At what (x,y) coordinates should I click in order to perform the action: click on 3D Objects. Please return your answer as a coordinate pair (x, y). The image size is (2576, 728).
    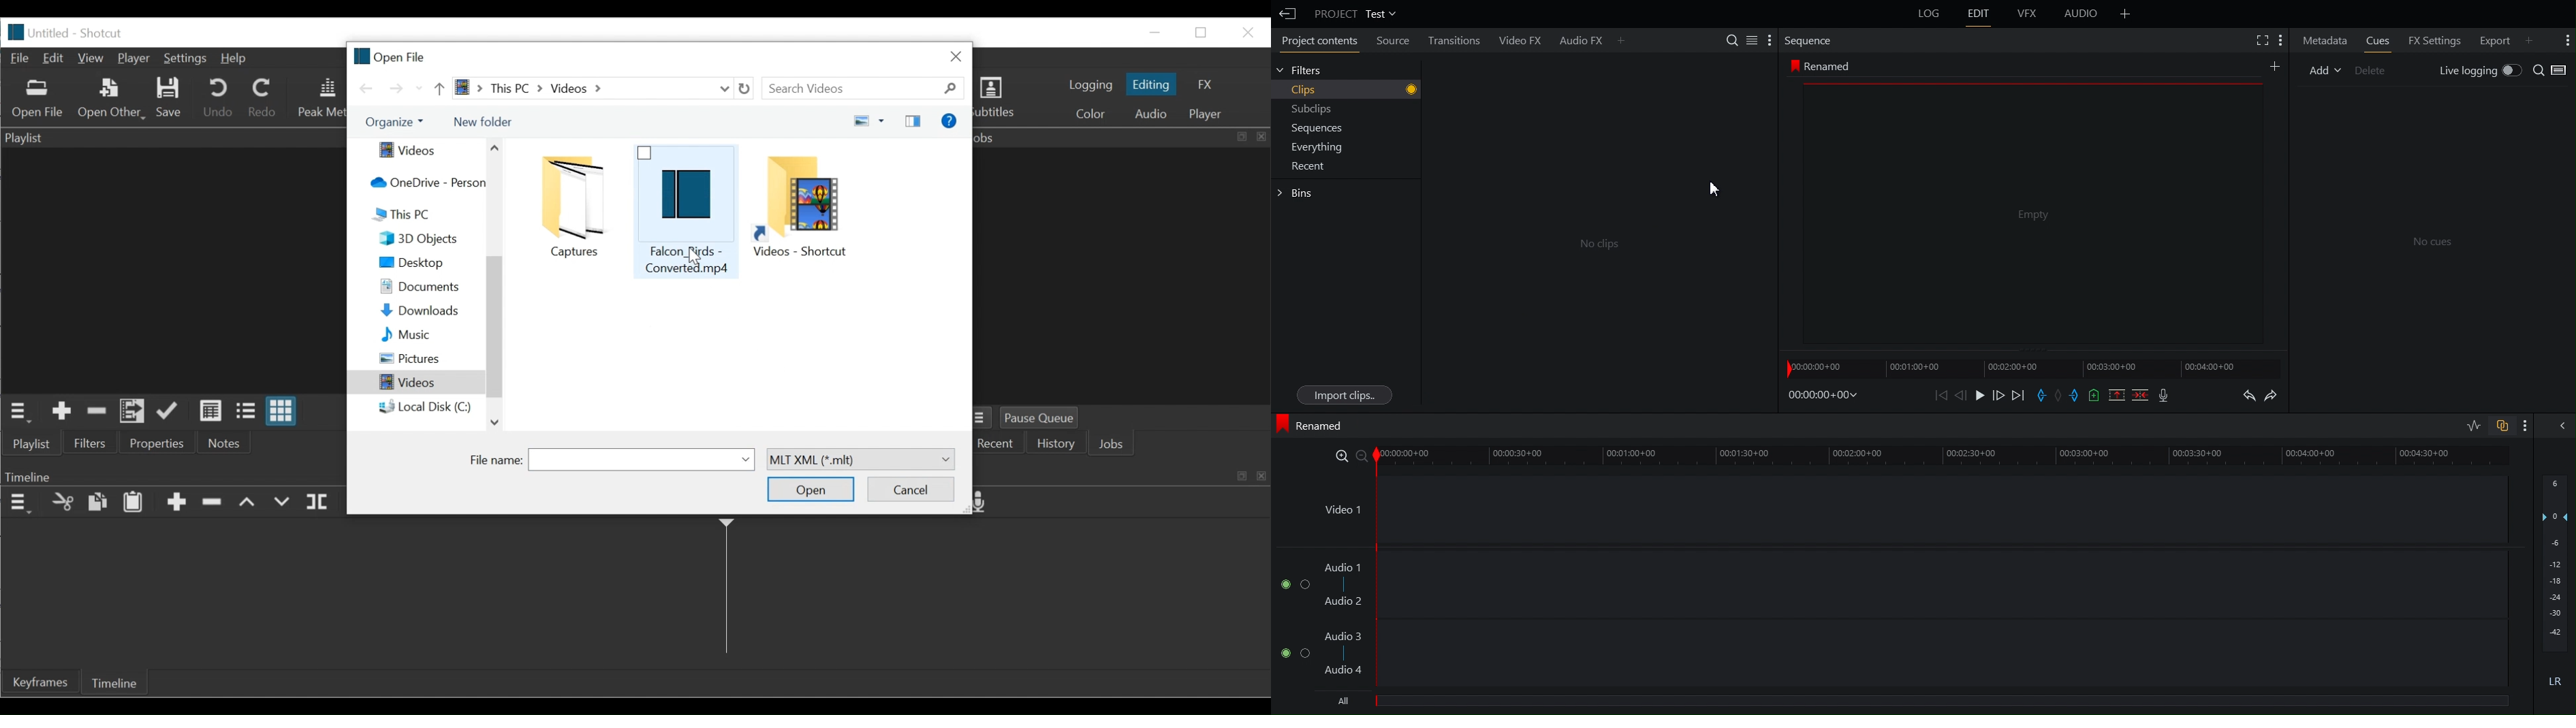
    Looking at the image, I should click on (430, 238).